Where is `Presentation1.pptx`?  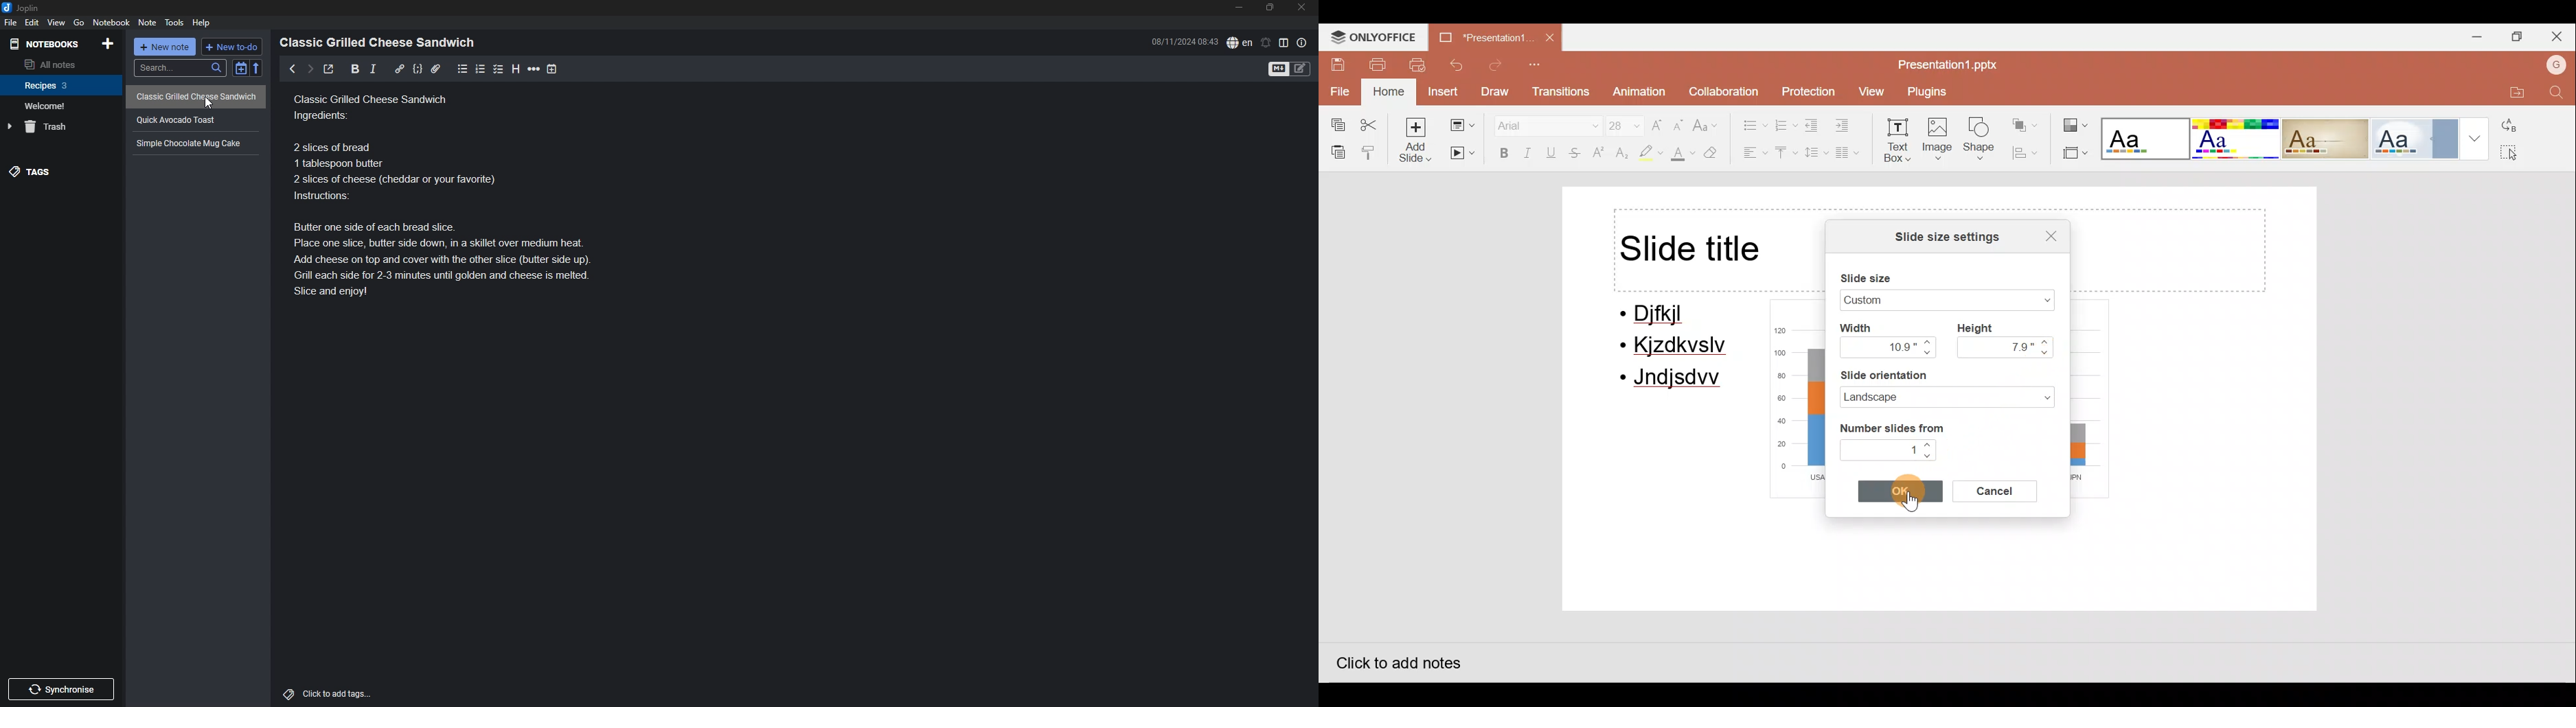 Presentation1.pptx is located at coordinates (1946, 63).